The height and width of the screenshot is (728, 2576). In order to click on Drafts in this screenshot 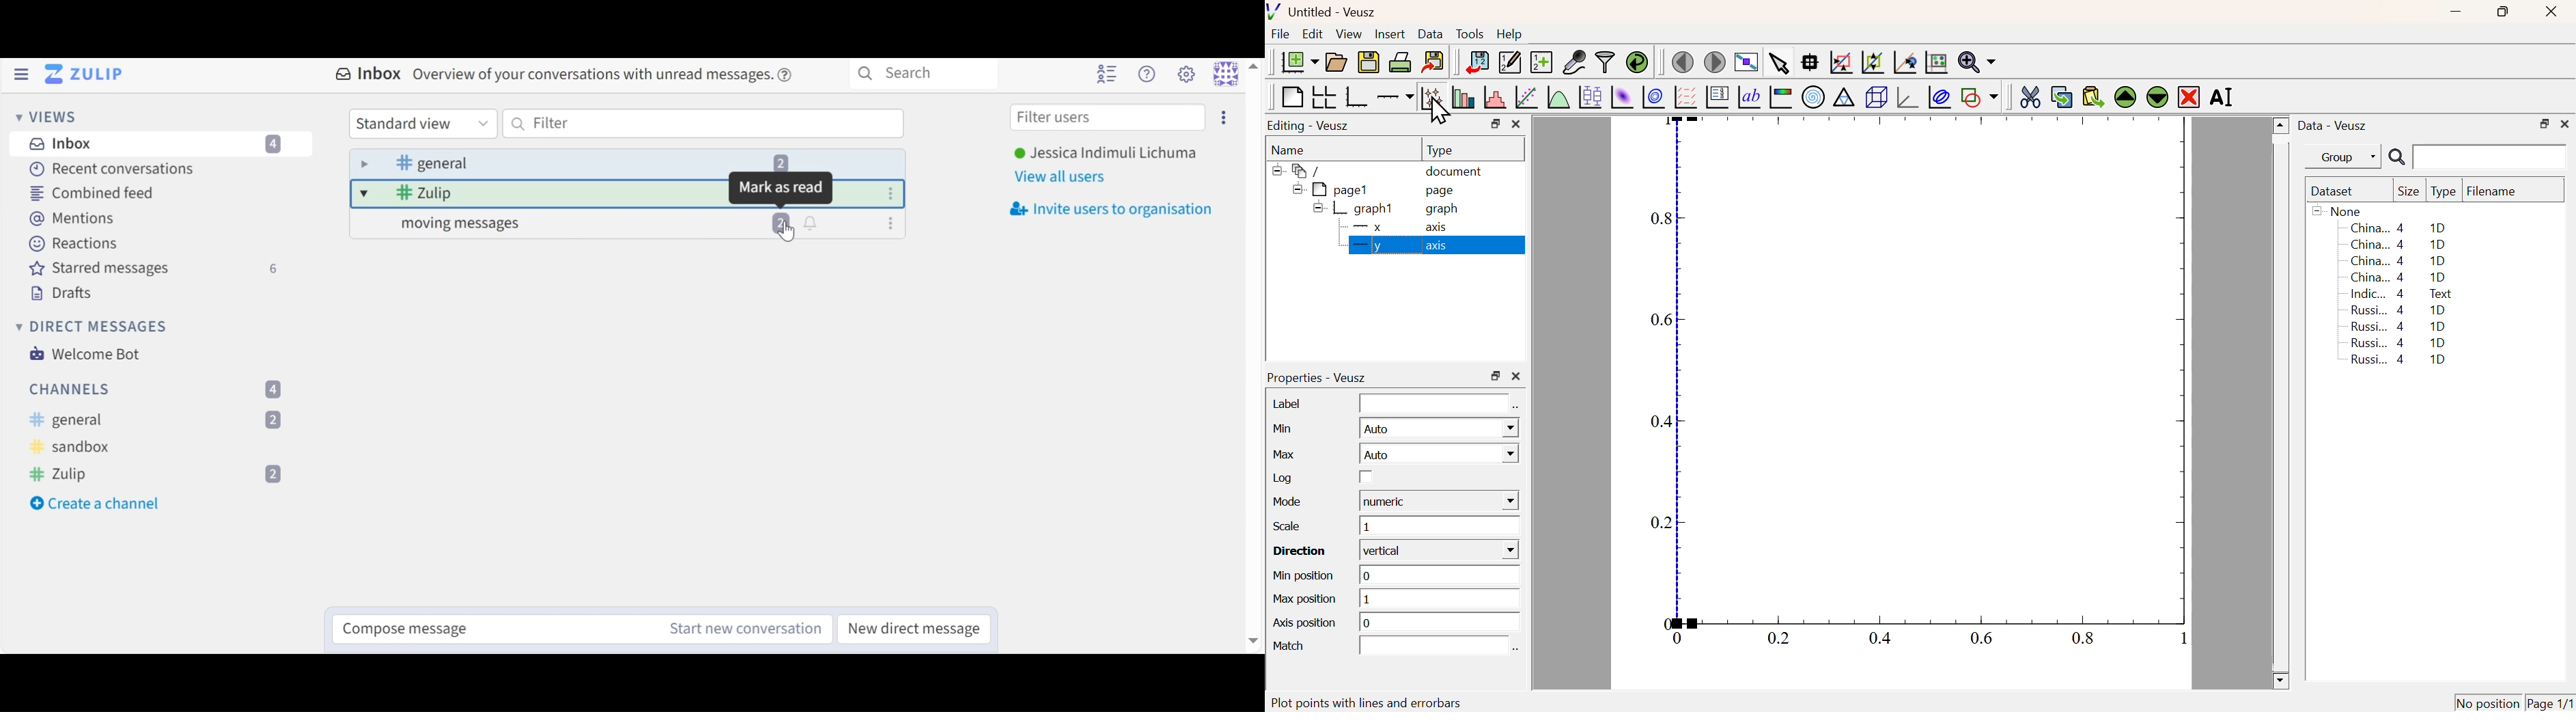, I will do `click(71, 295)`.